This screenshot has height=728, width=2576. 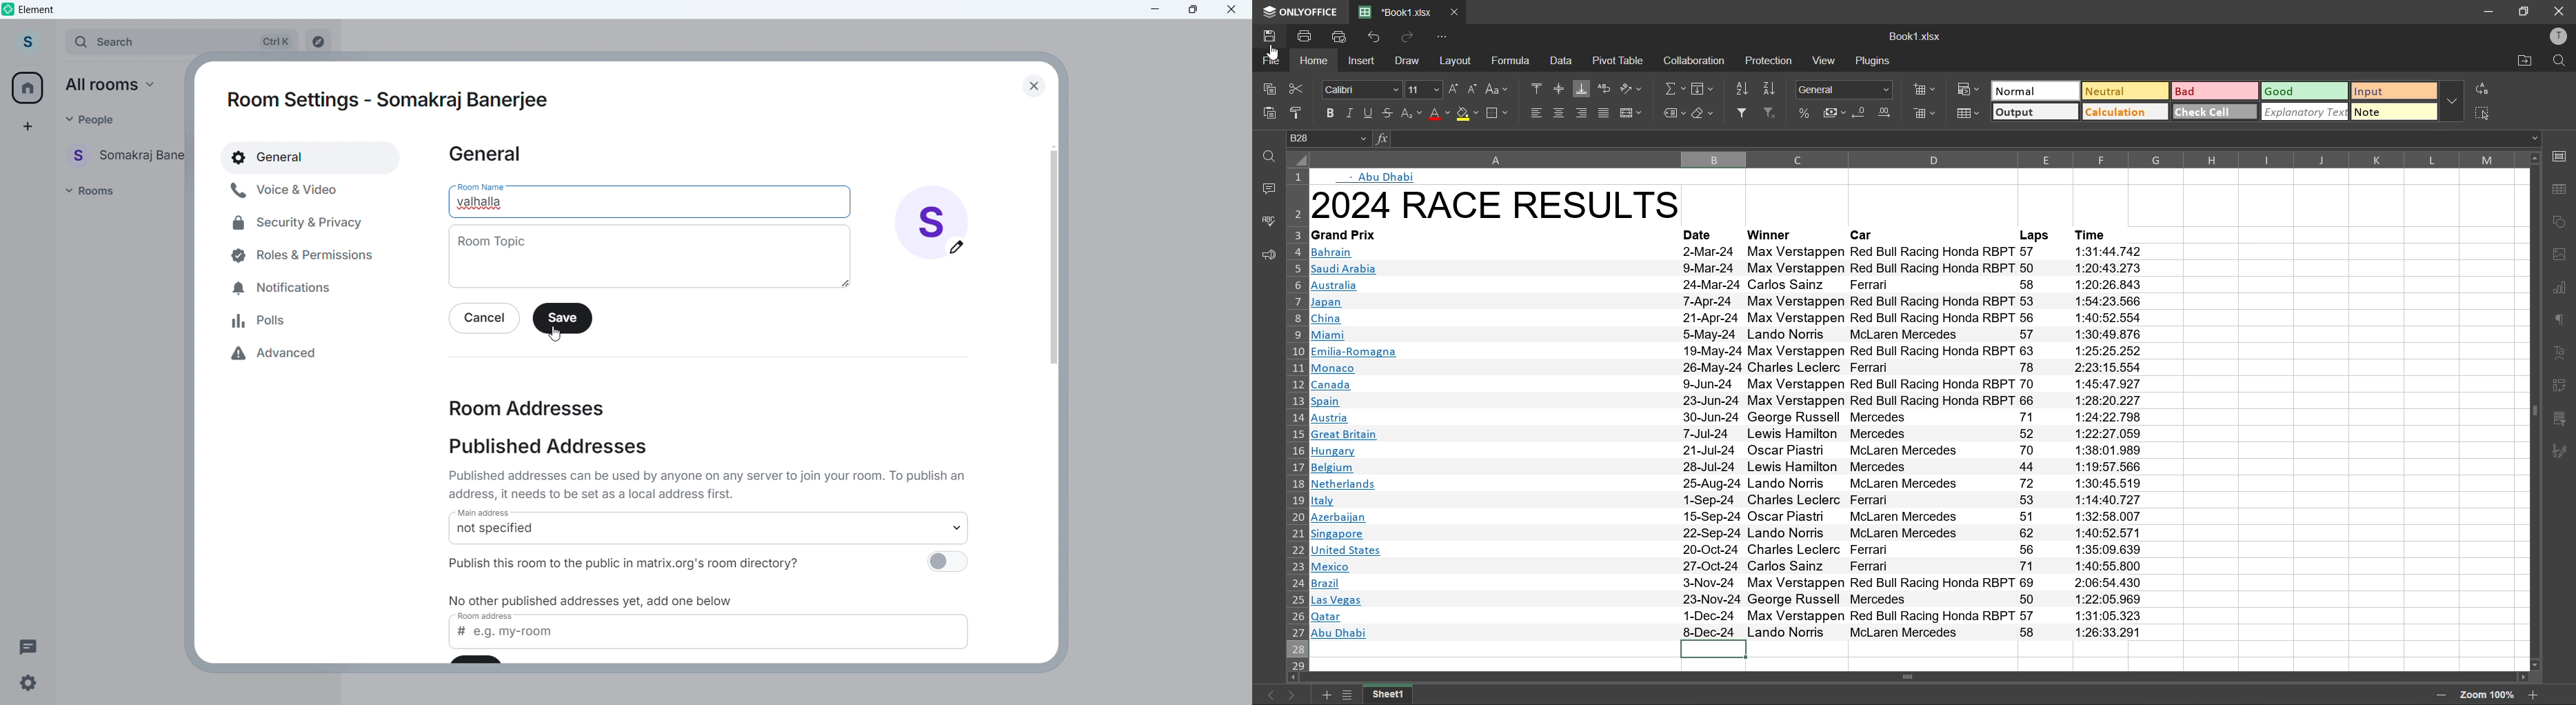 I want to click on published address can be used by anyone on any server to join your room . to publish an address it needs to be set as a local address first, so click(x=711, y=484).